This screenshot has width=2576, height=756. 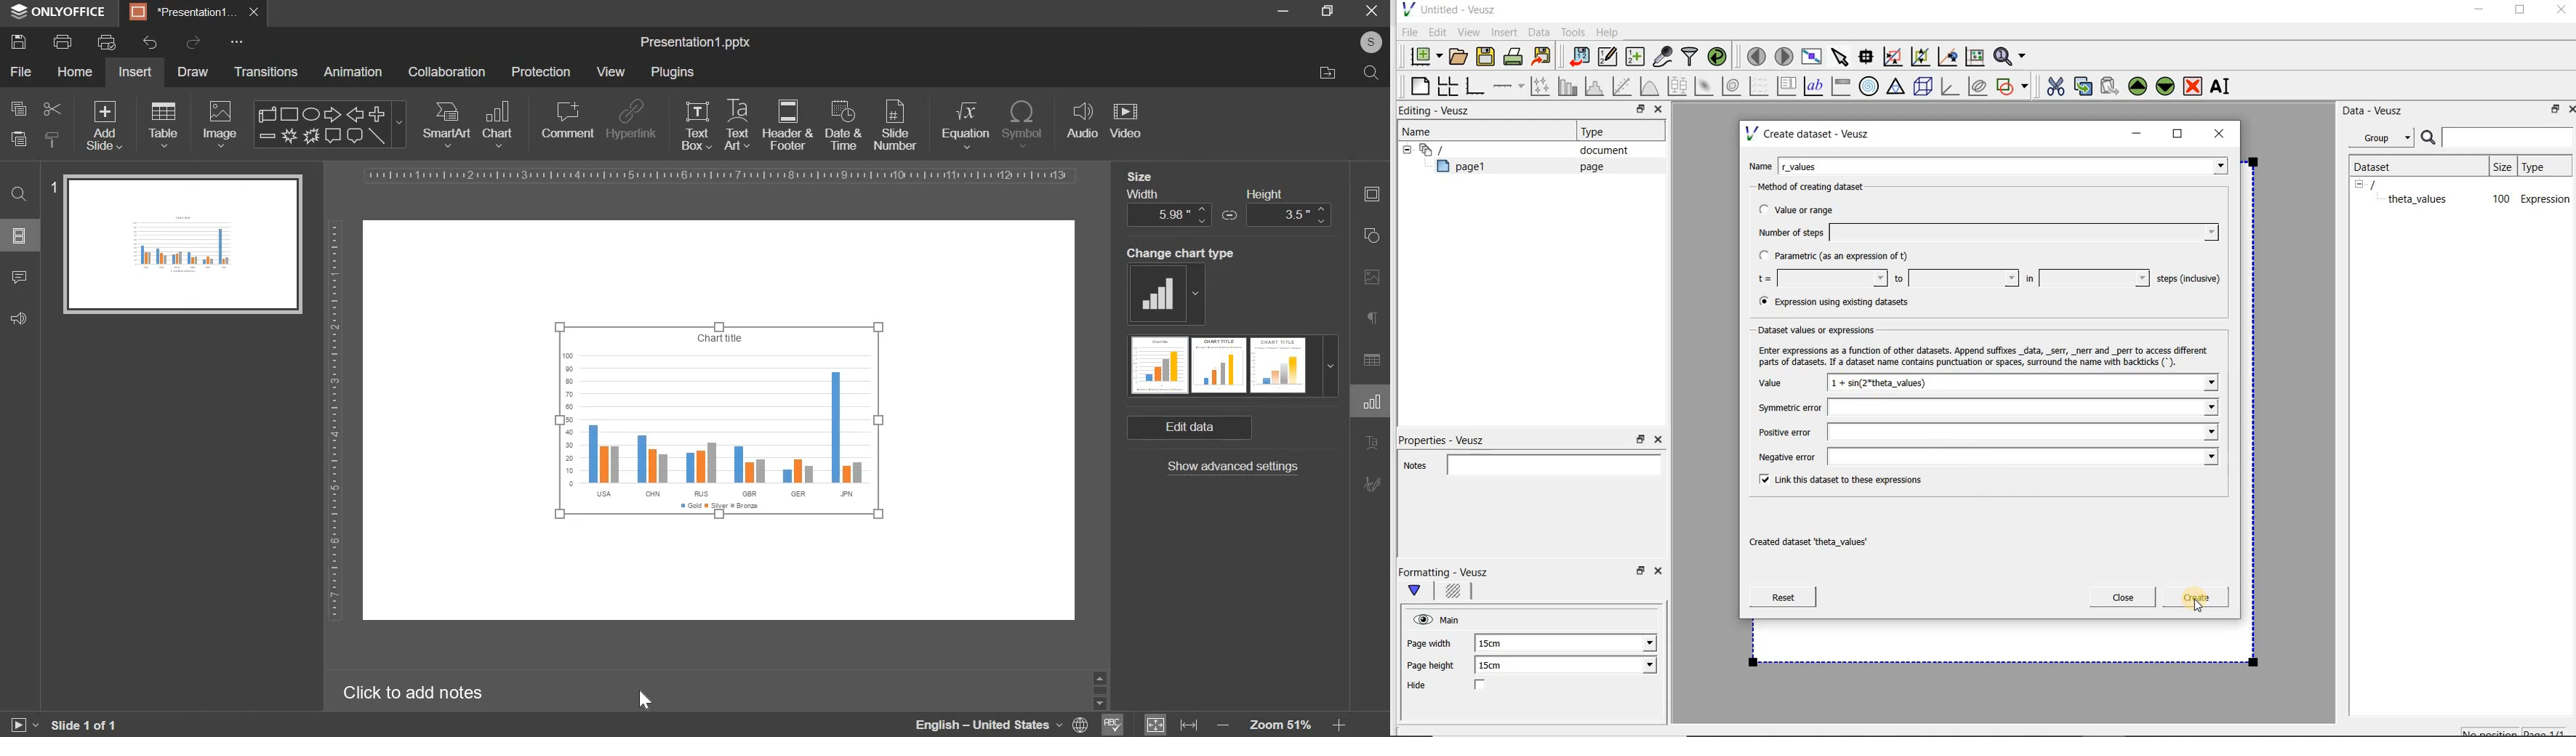 I want to click on Value, so click(x=1786, y=385).